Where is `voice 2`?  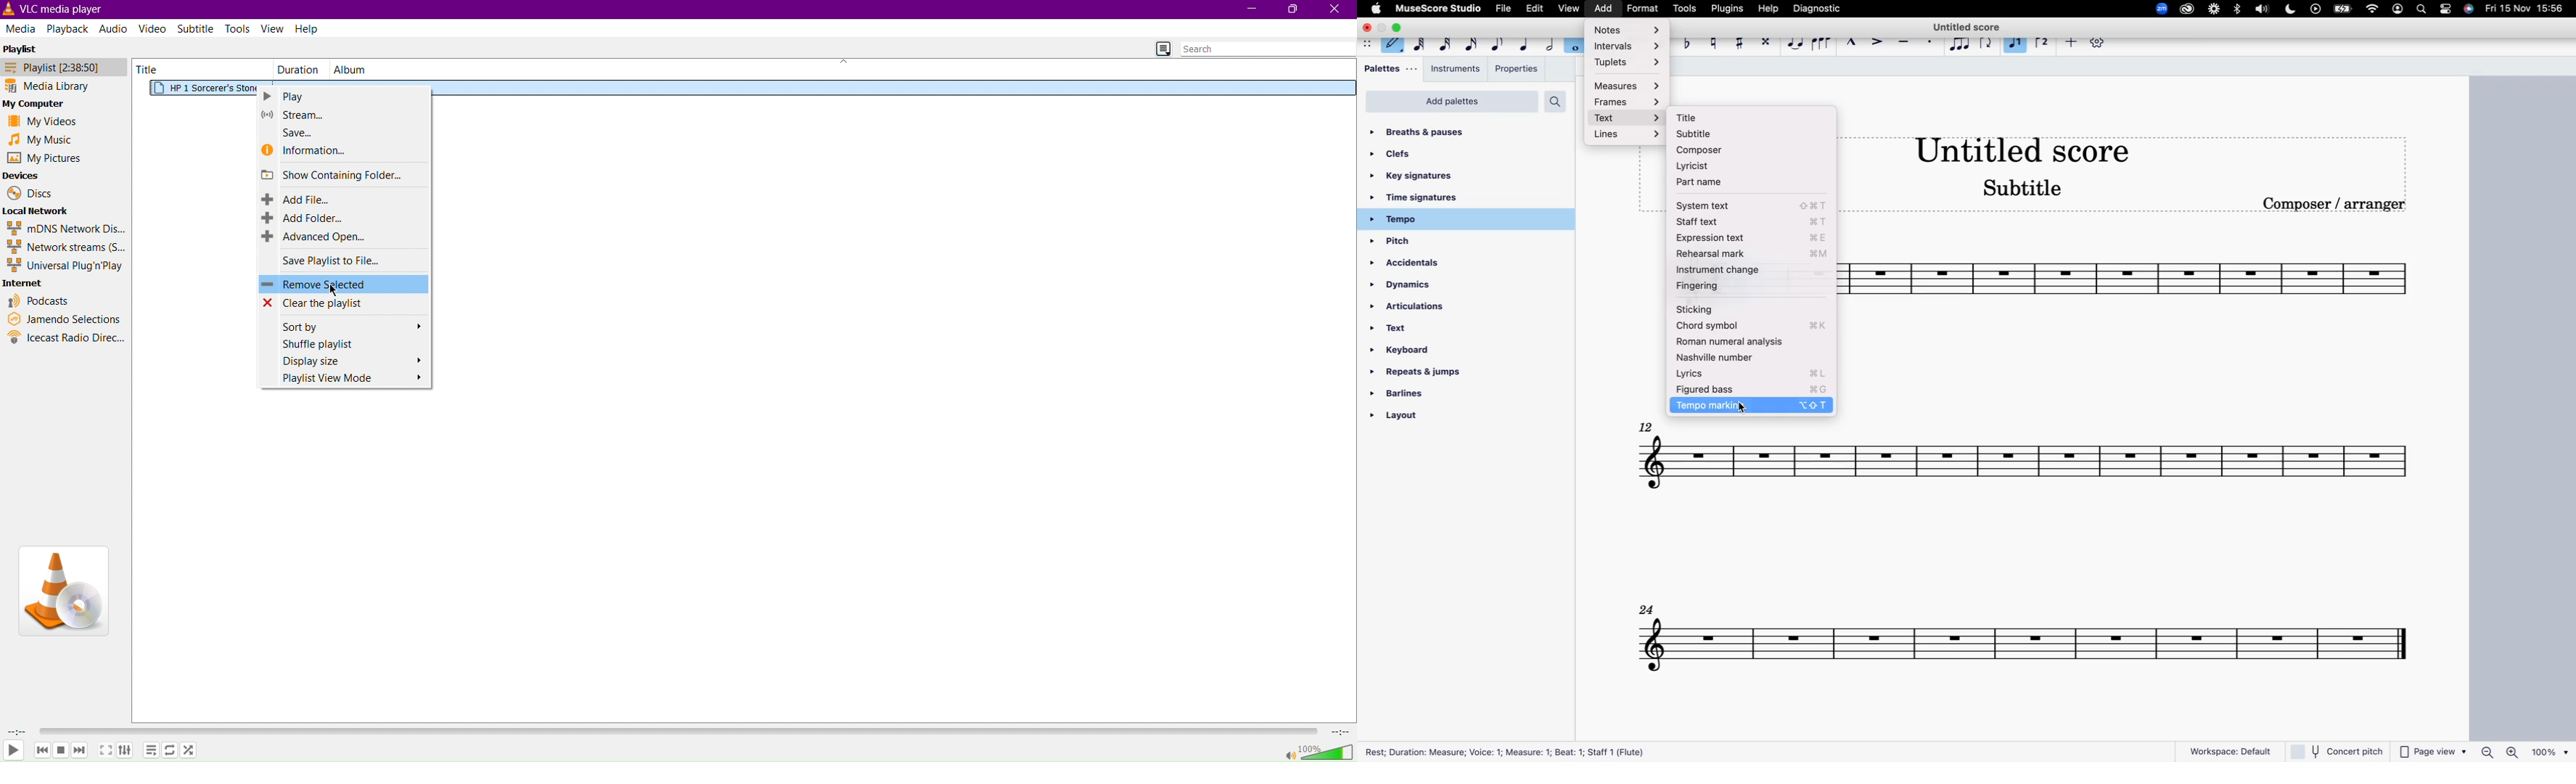 voice 2 is located at coordinates (2042, 44).